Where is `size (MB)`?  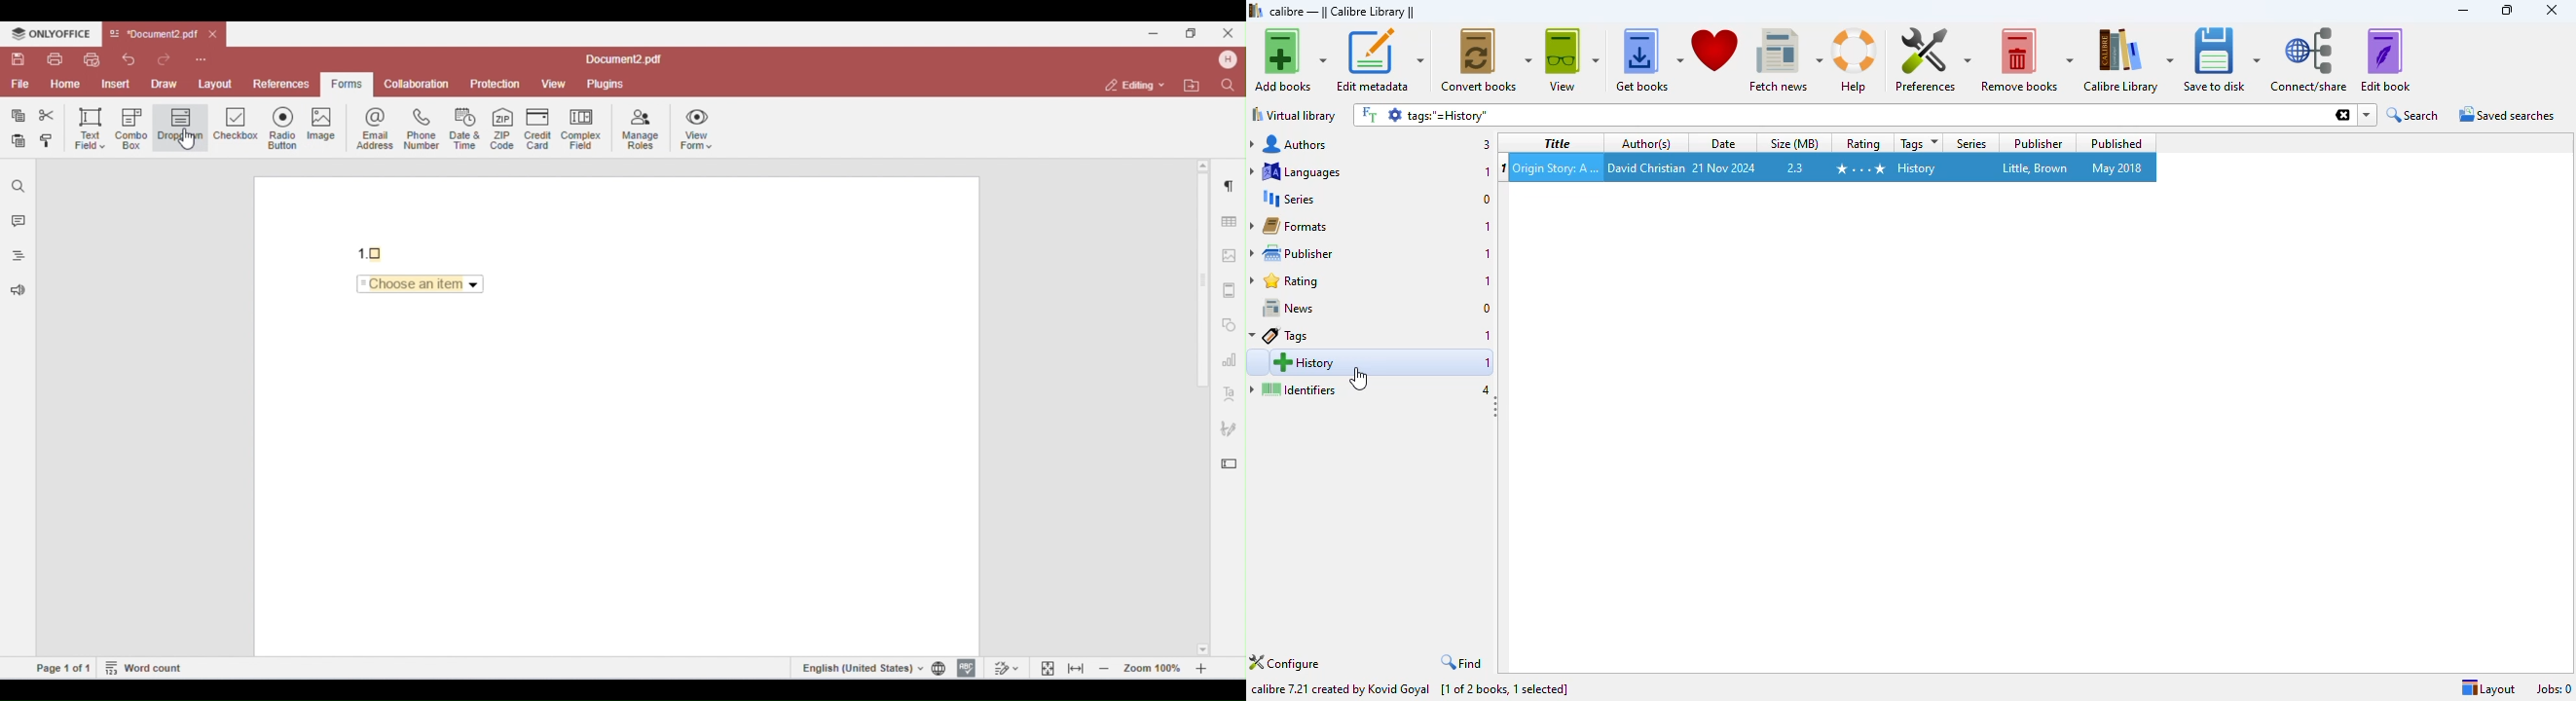
size (MB) is located at coordinates (1793, 143).